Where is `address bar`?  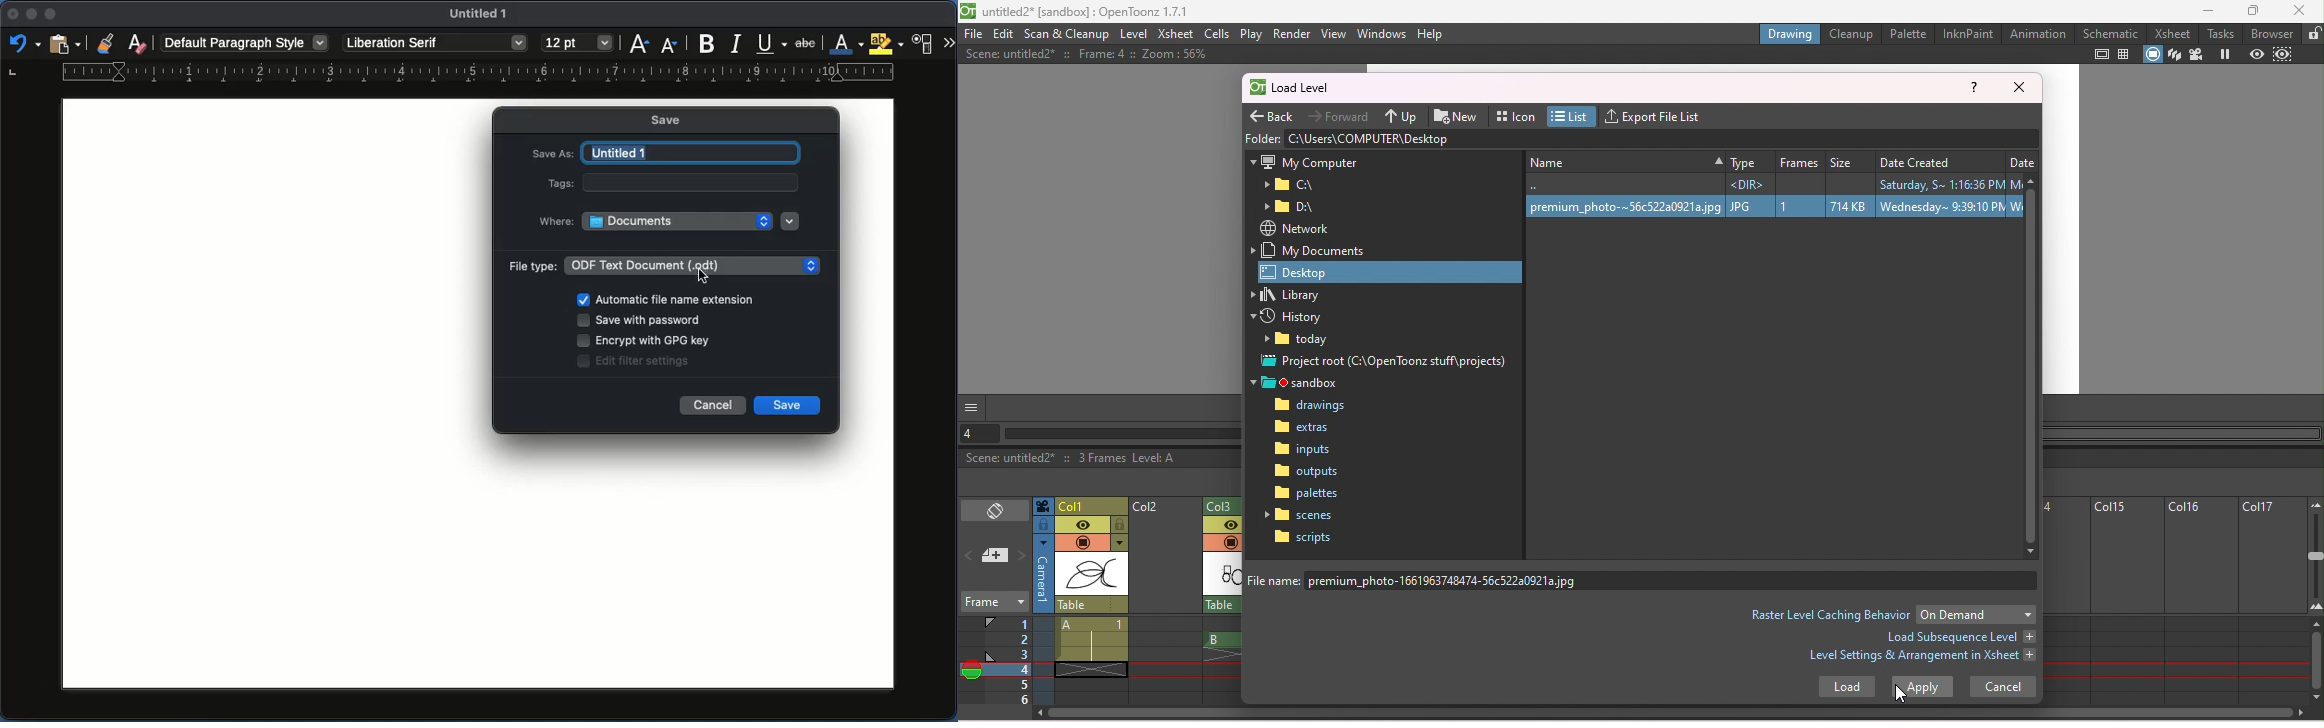 address bar is located at coordinates (1661, 138).